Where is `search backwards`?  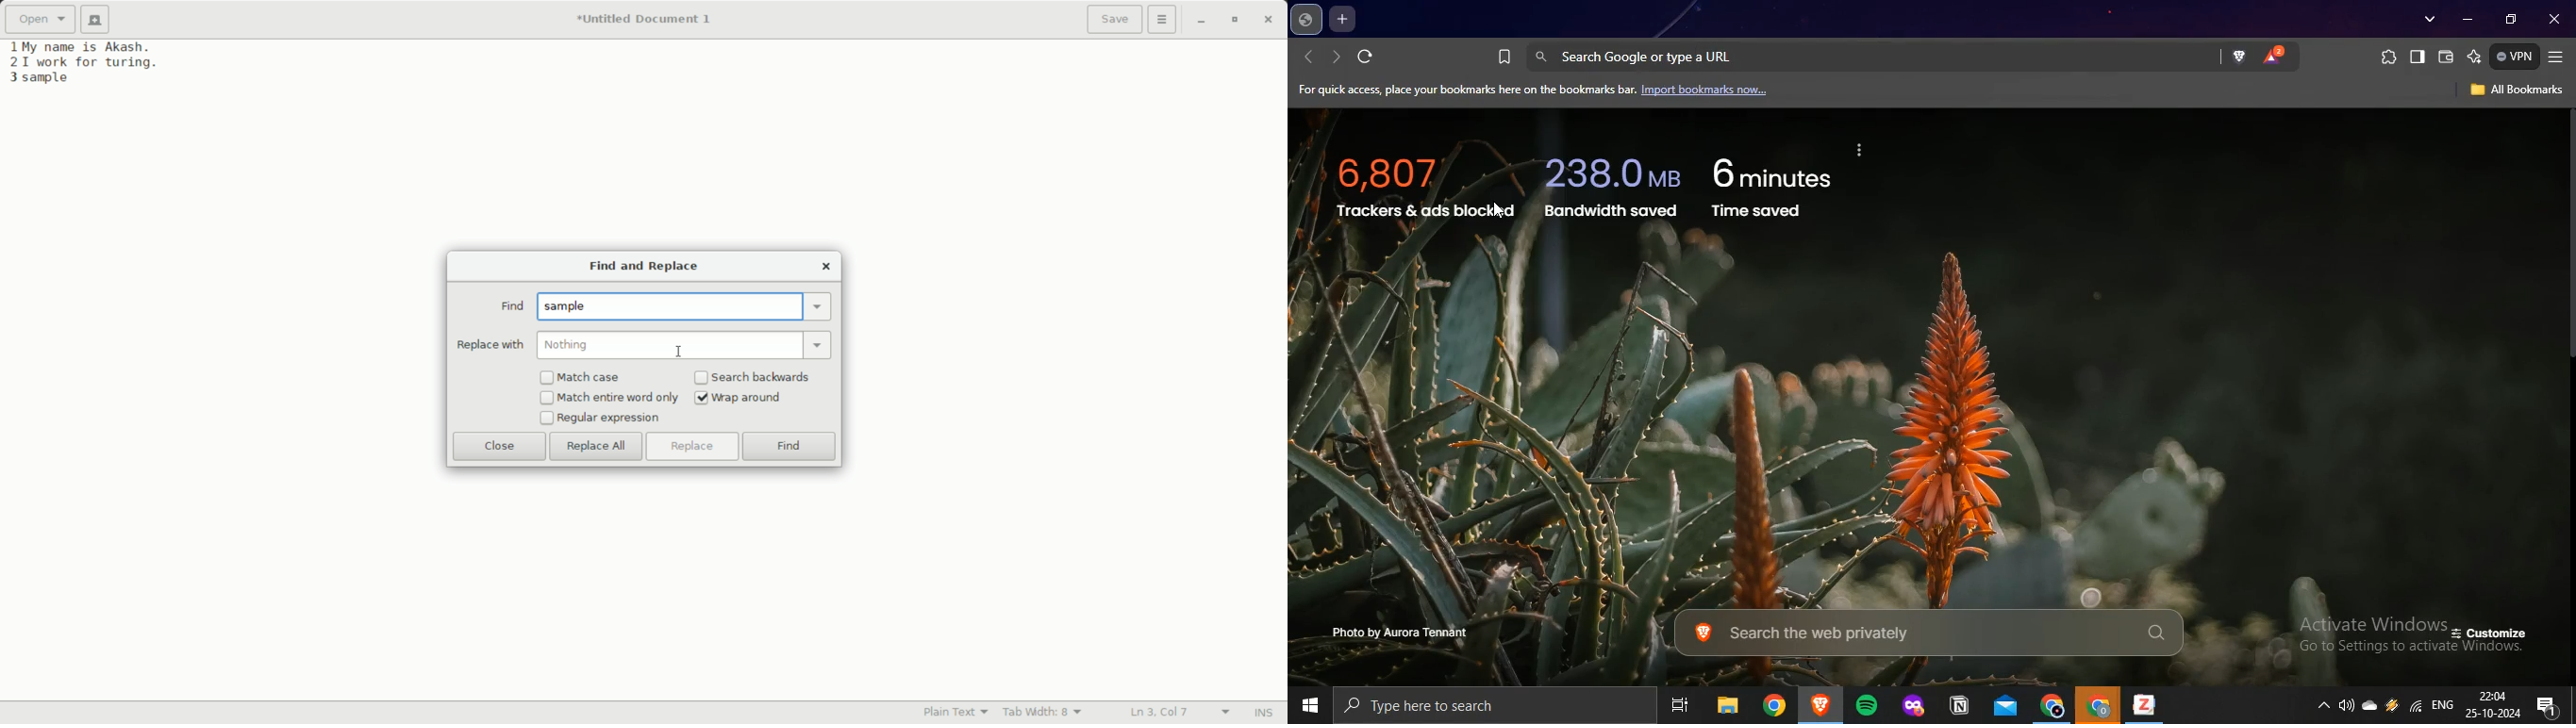
search backwards is located at coordinates (763, 377).